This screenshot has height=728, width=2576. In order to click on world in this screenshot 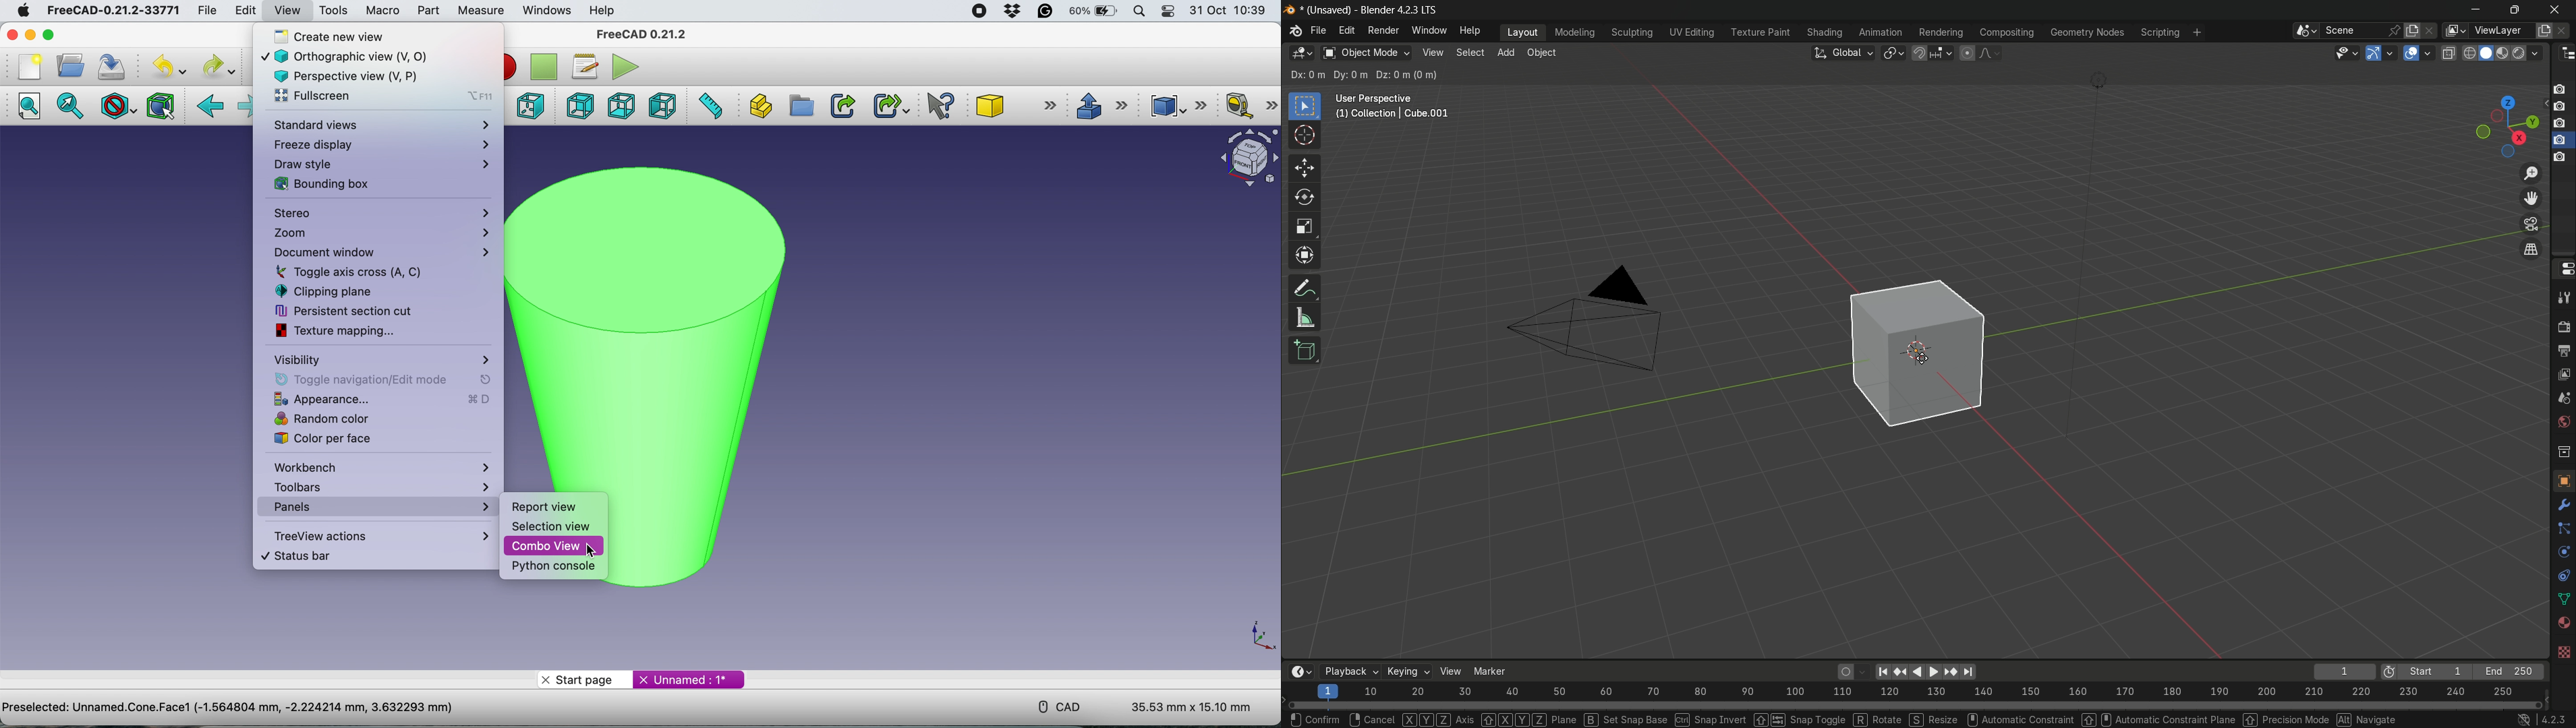, I will do `click(2563, 421)`.